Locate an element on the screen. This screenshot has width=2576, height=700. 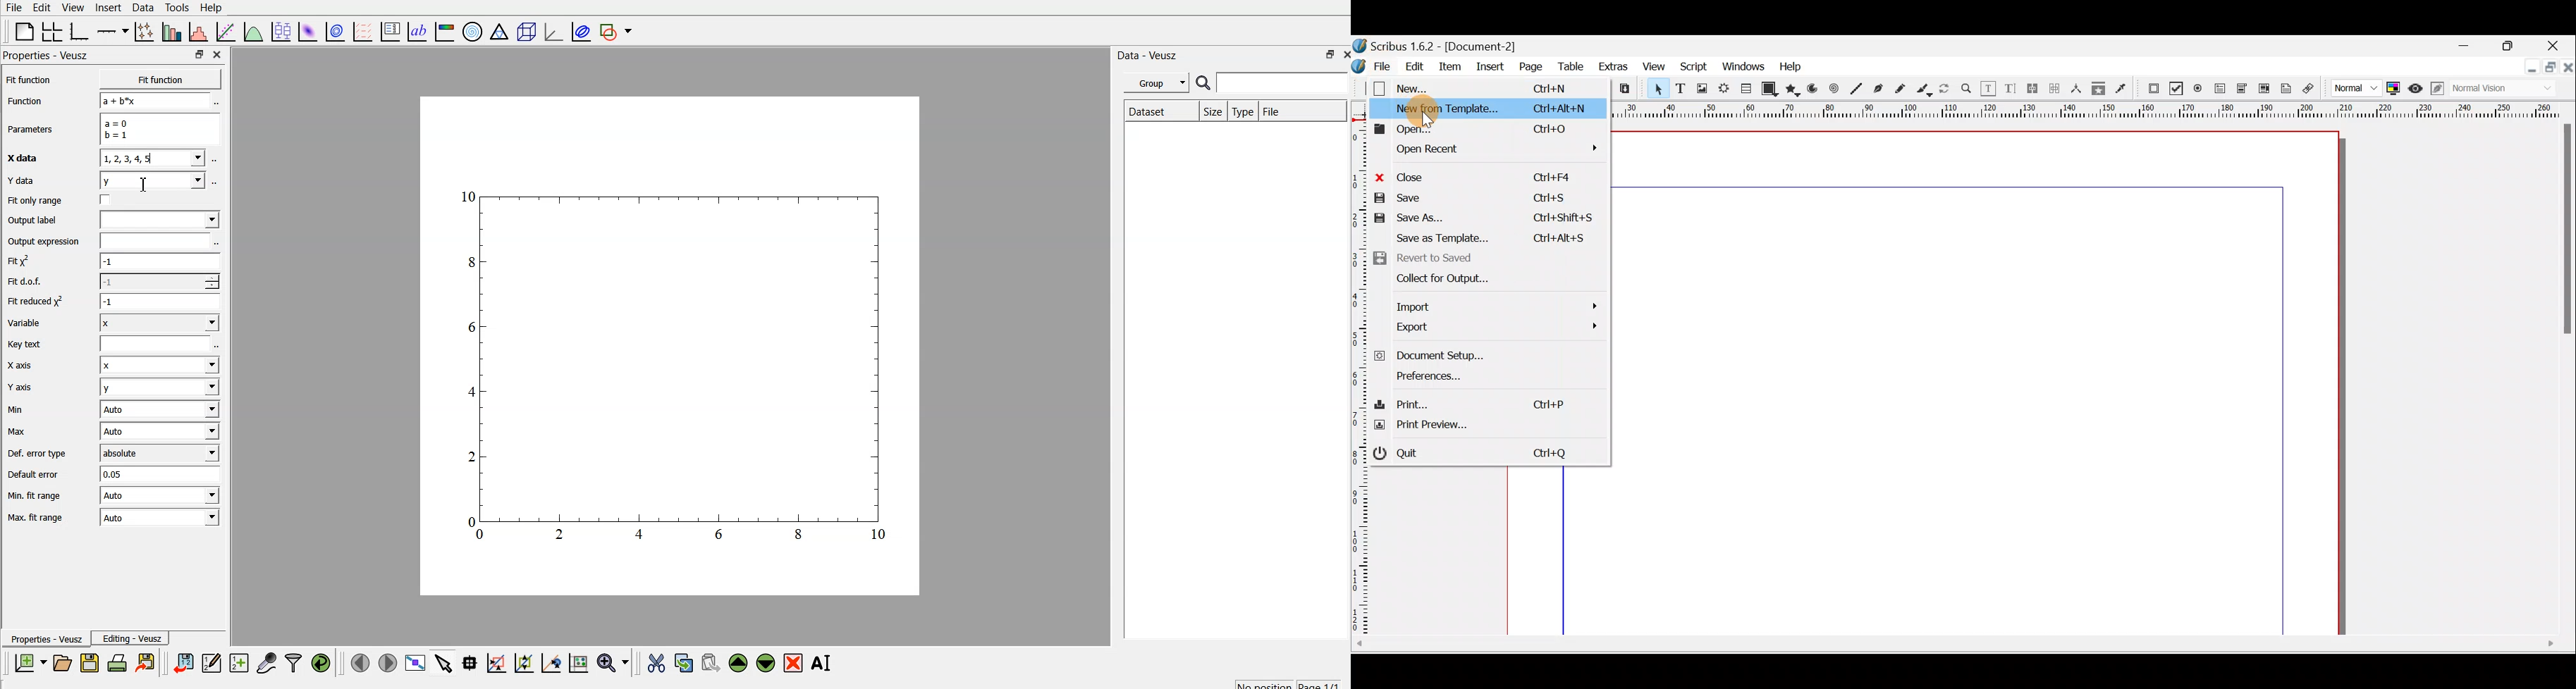
Edit text with story editor is located at coordinates (2011, 87).